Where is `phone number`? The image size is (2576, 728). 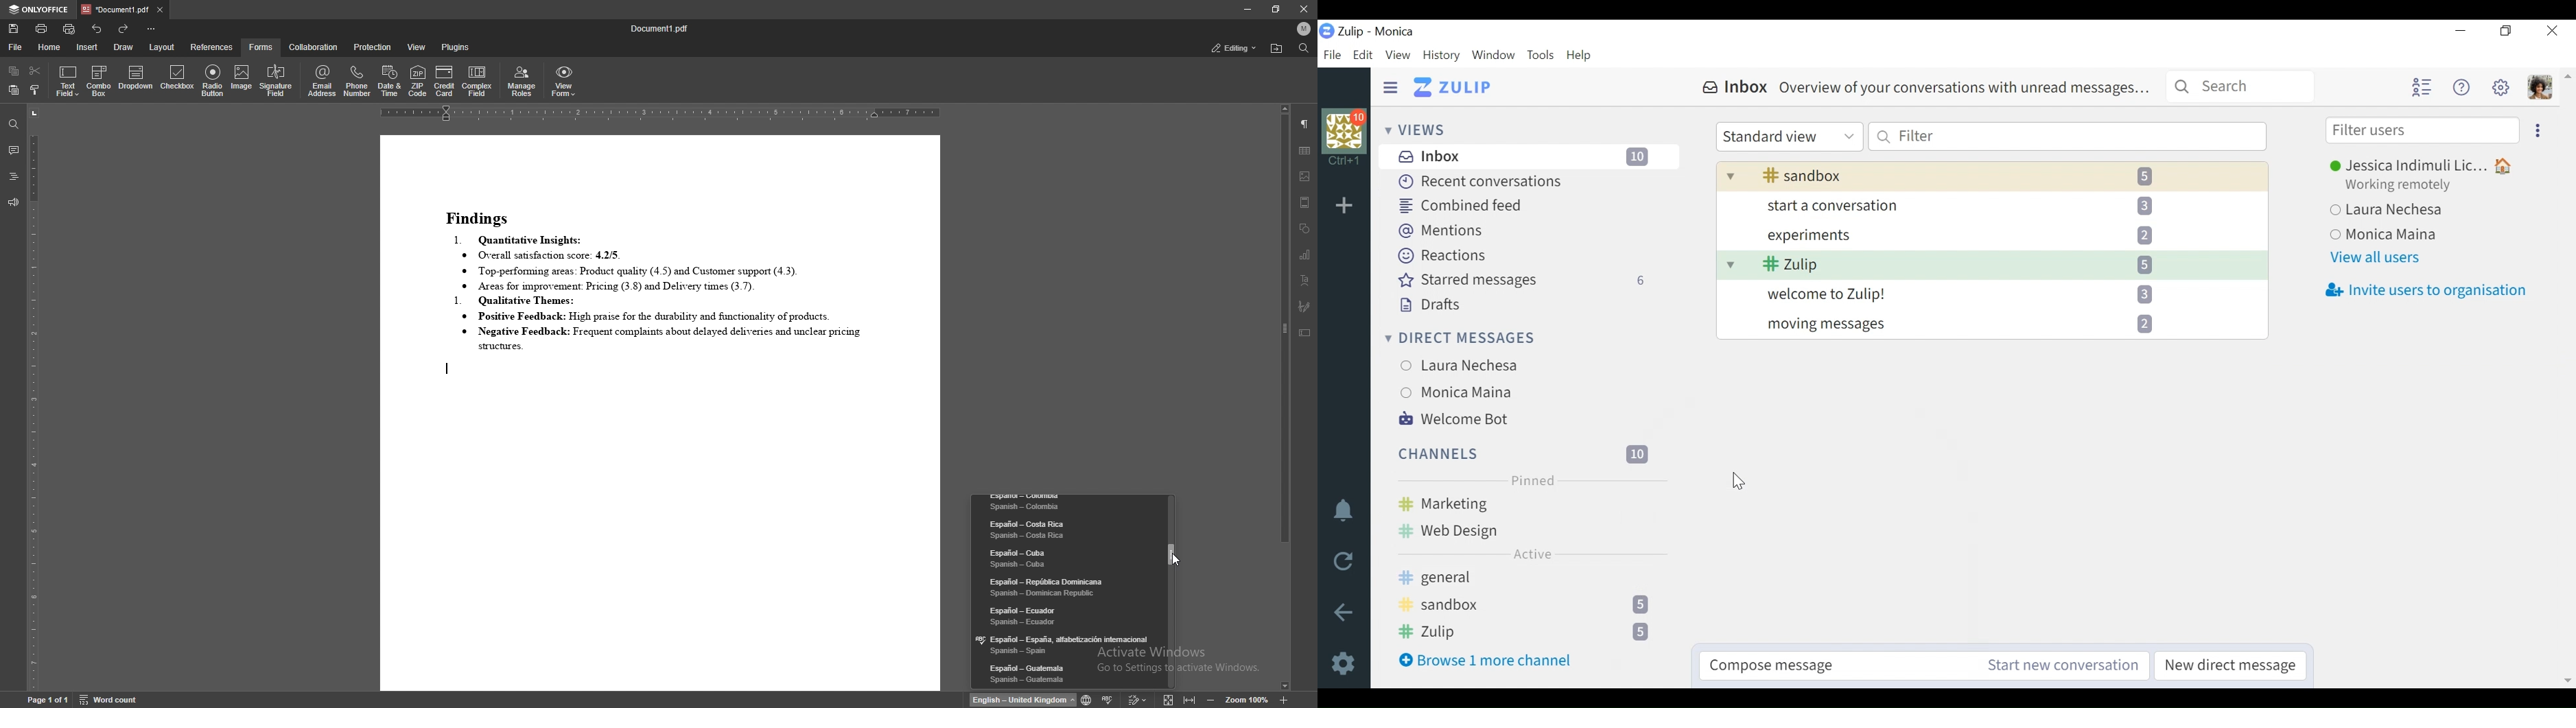 phone number is located at coordinates (359, 80).